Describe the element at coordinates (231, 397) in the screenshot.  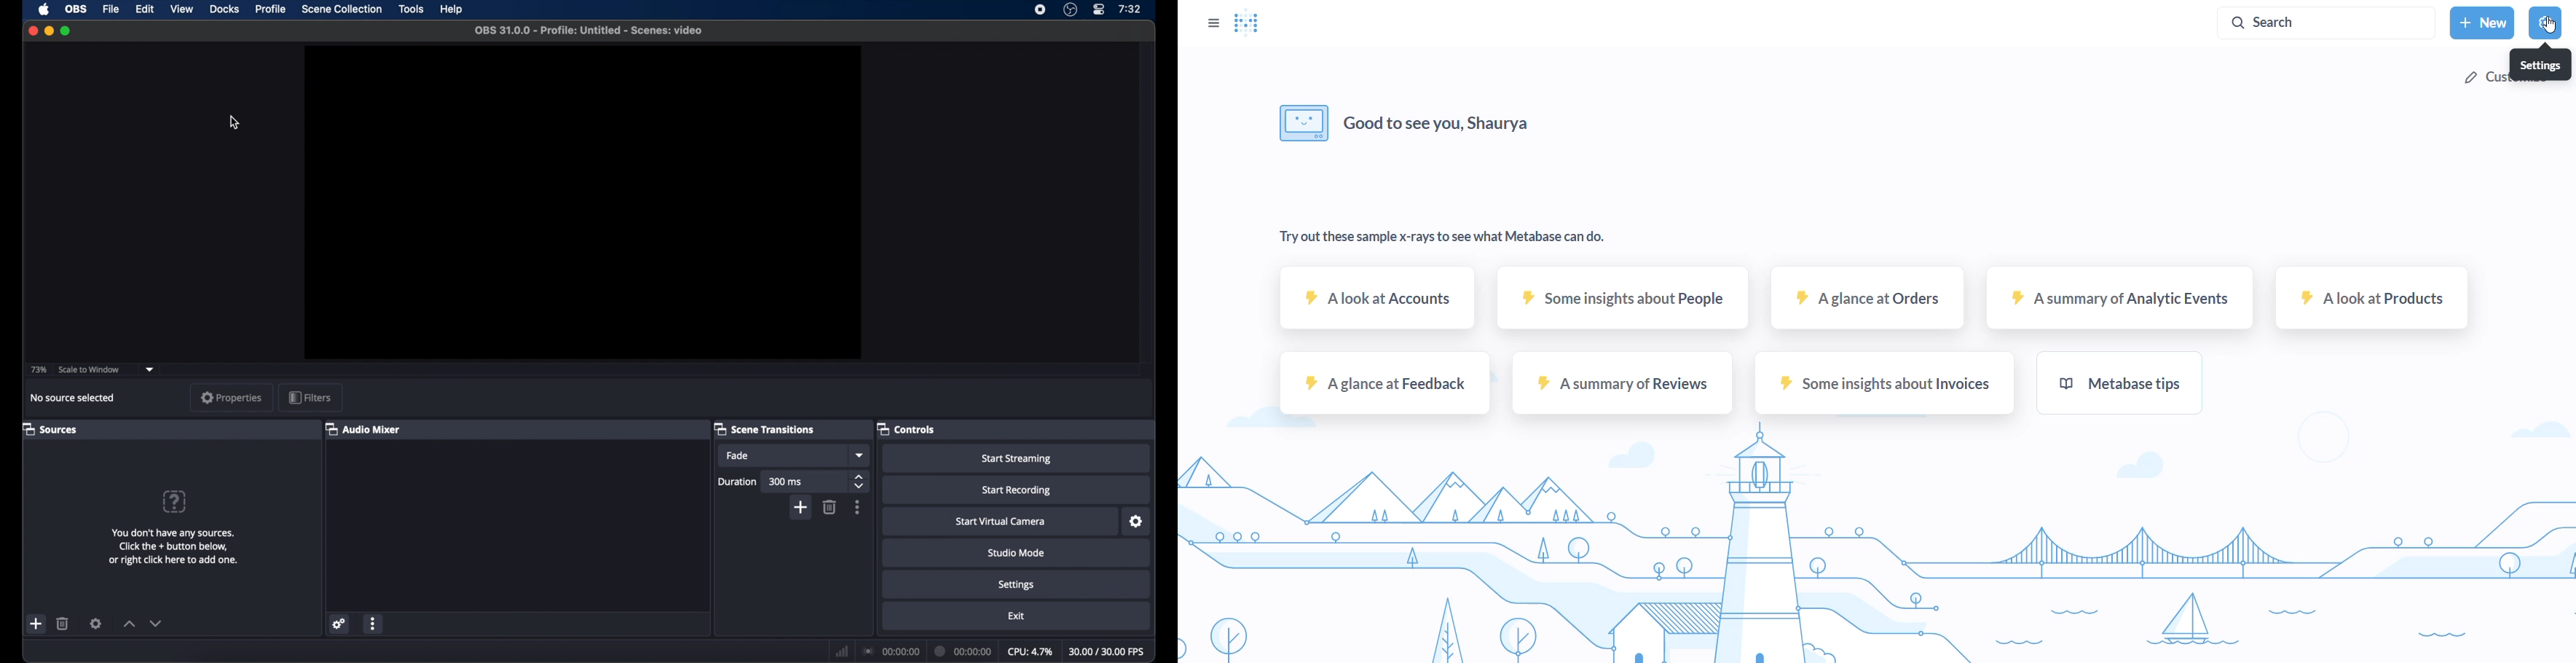
I see `properties` at that location.